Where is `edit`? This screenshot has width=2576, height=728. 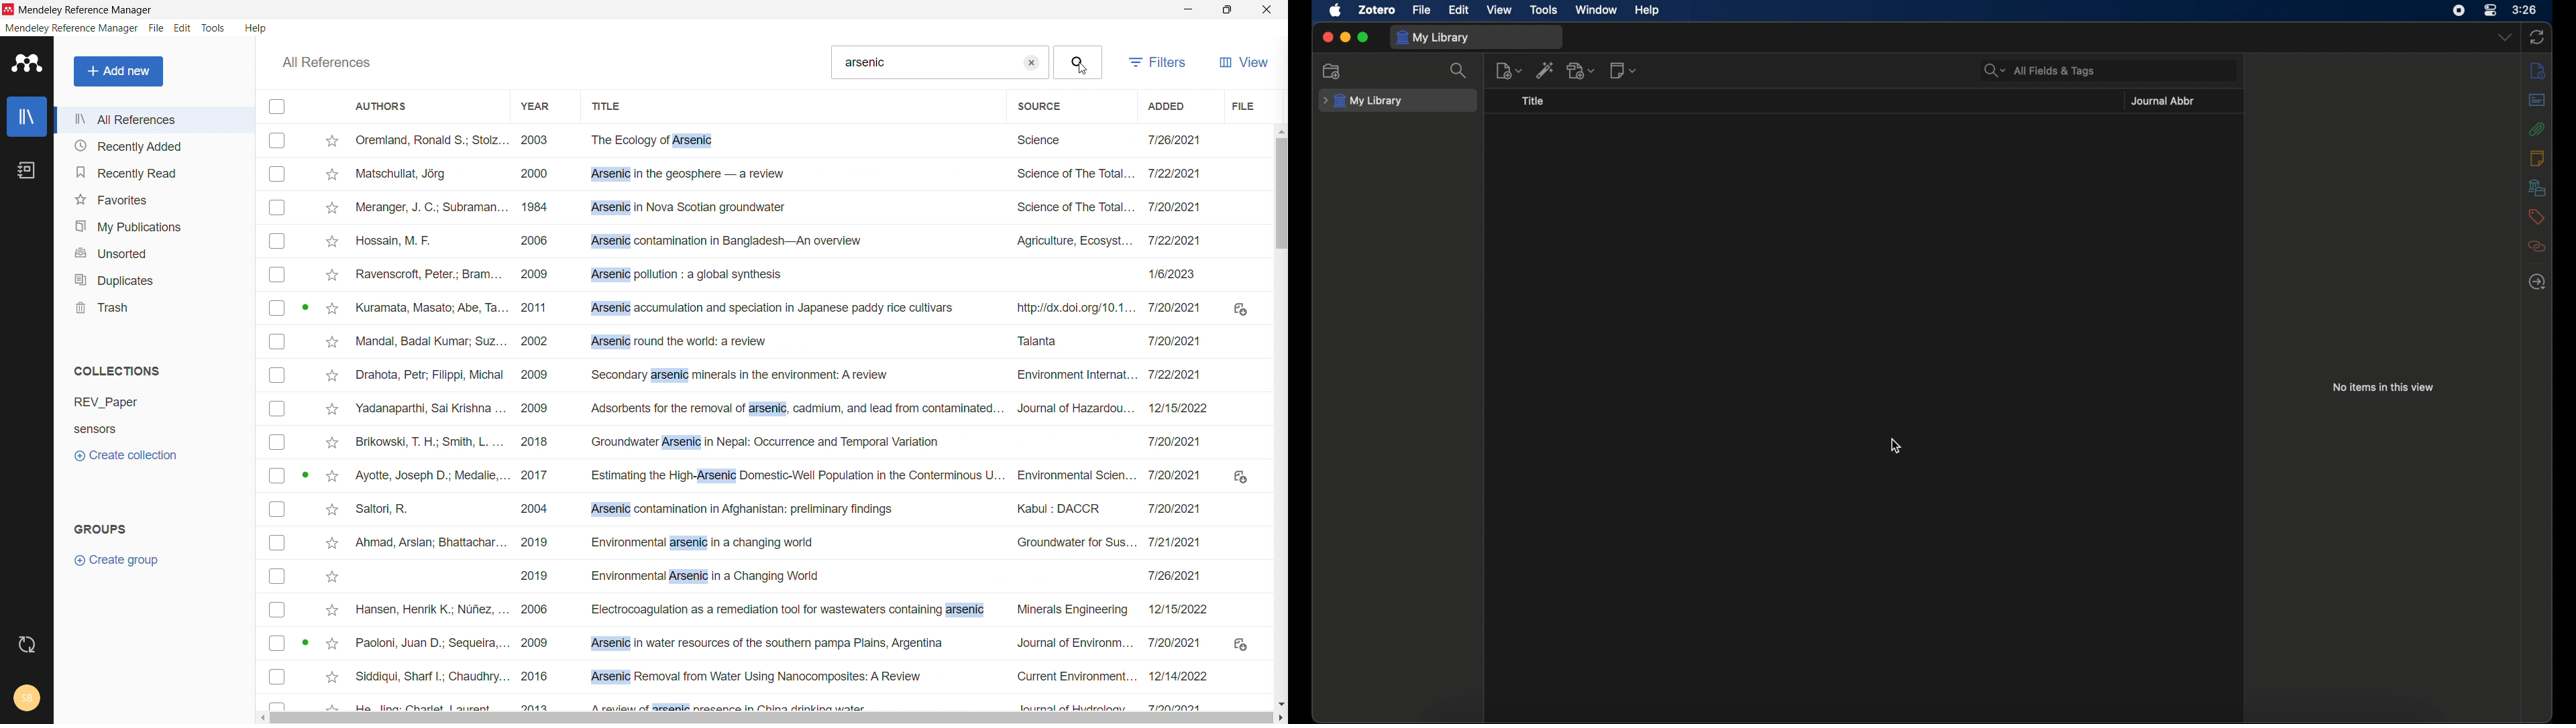
edit is located at coordinates (1458, 9).